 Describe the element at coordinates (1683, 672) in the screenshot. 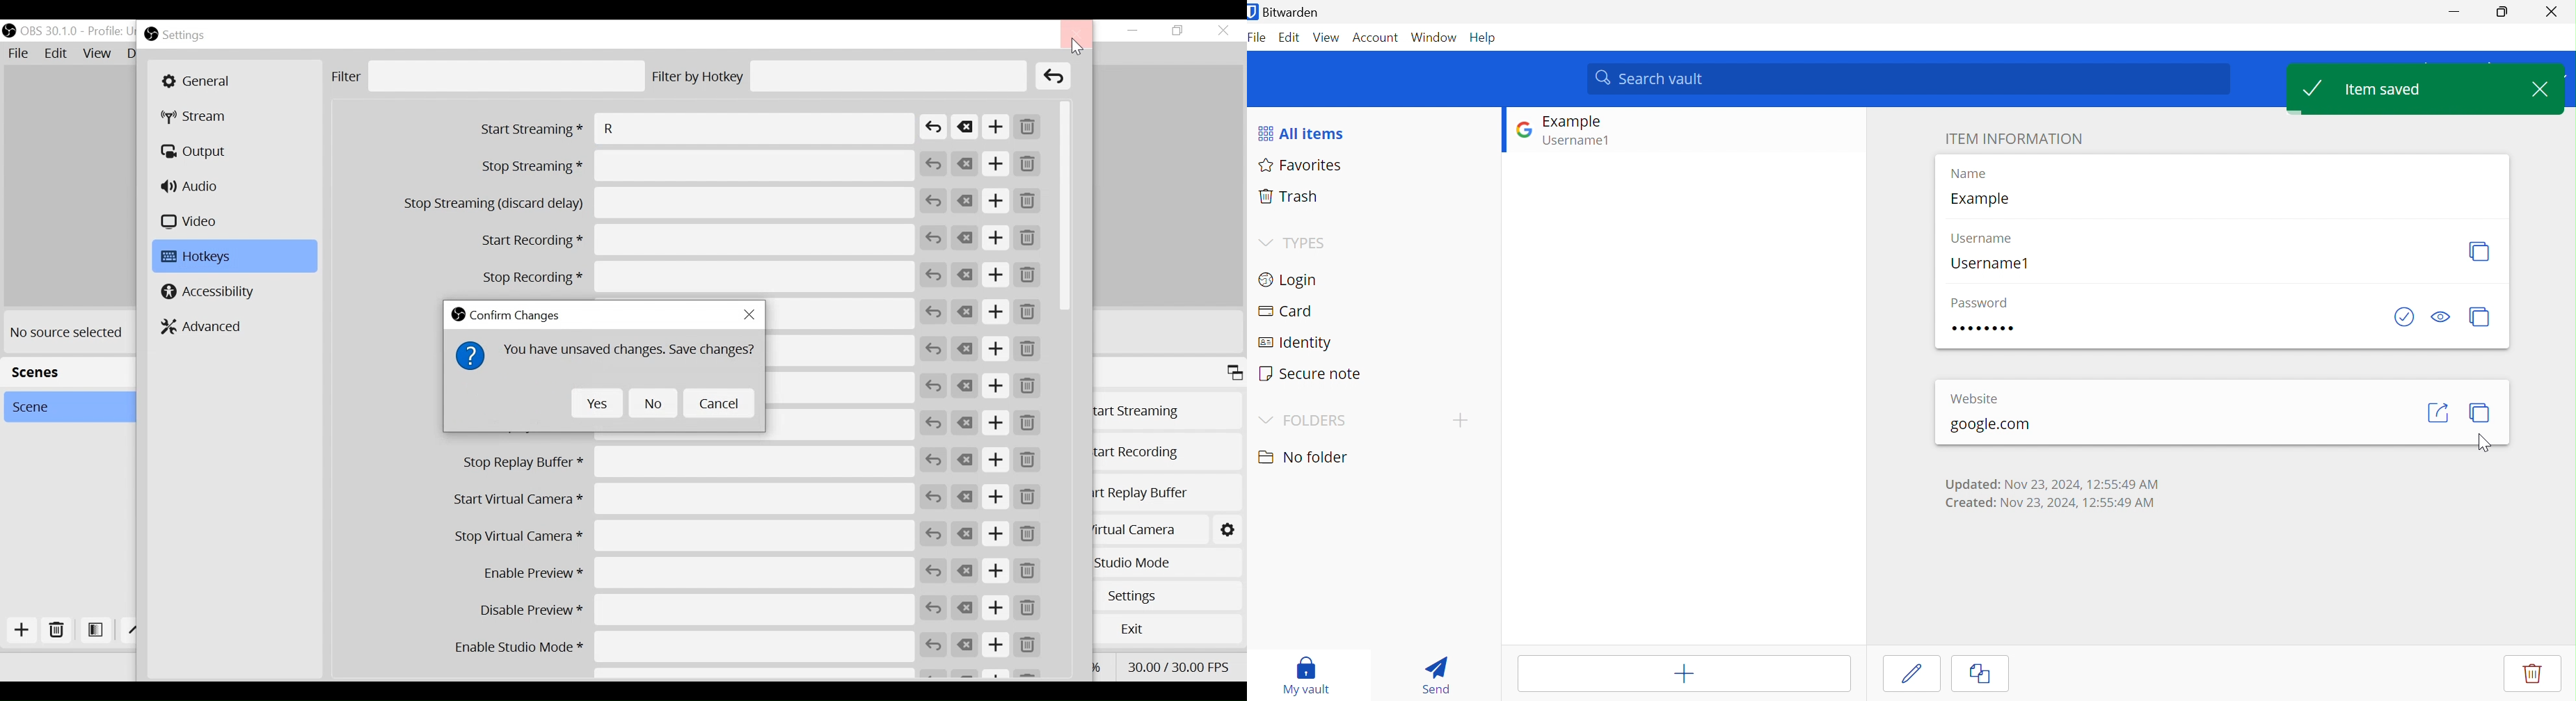

I see `Add item` at that location.